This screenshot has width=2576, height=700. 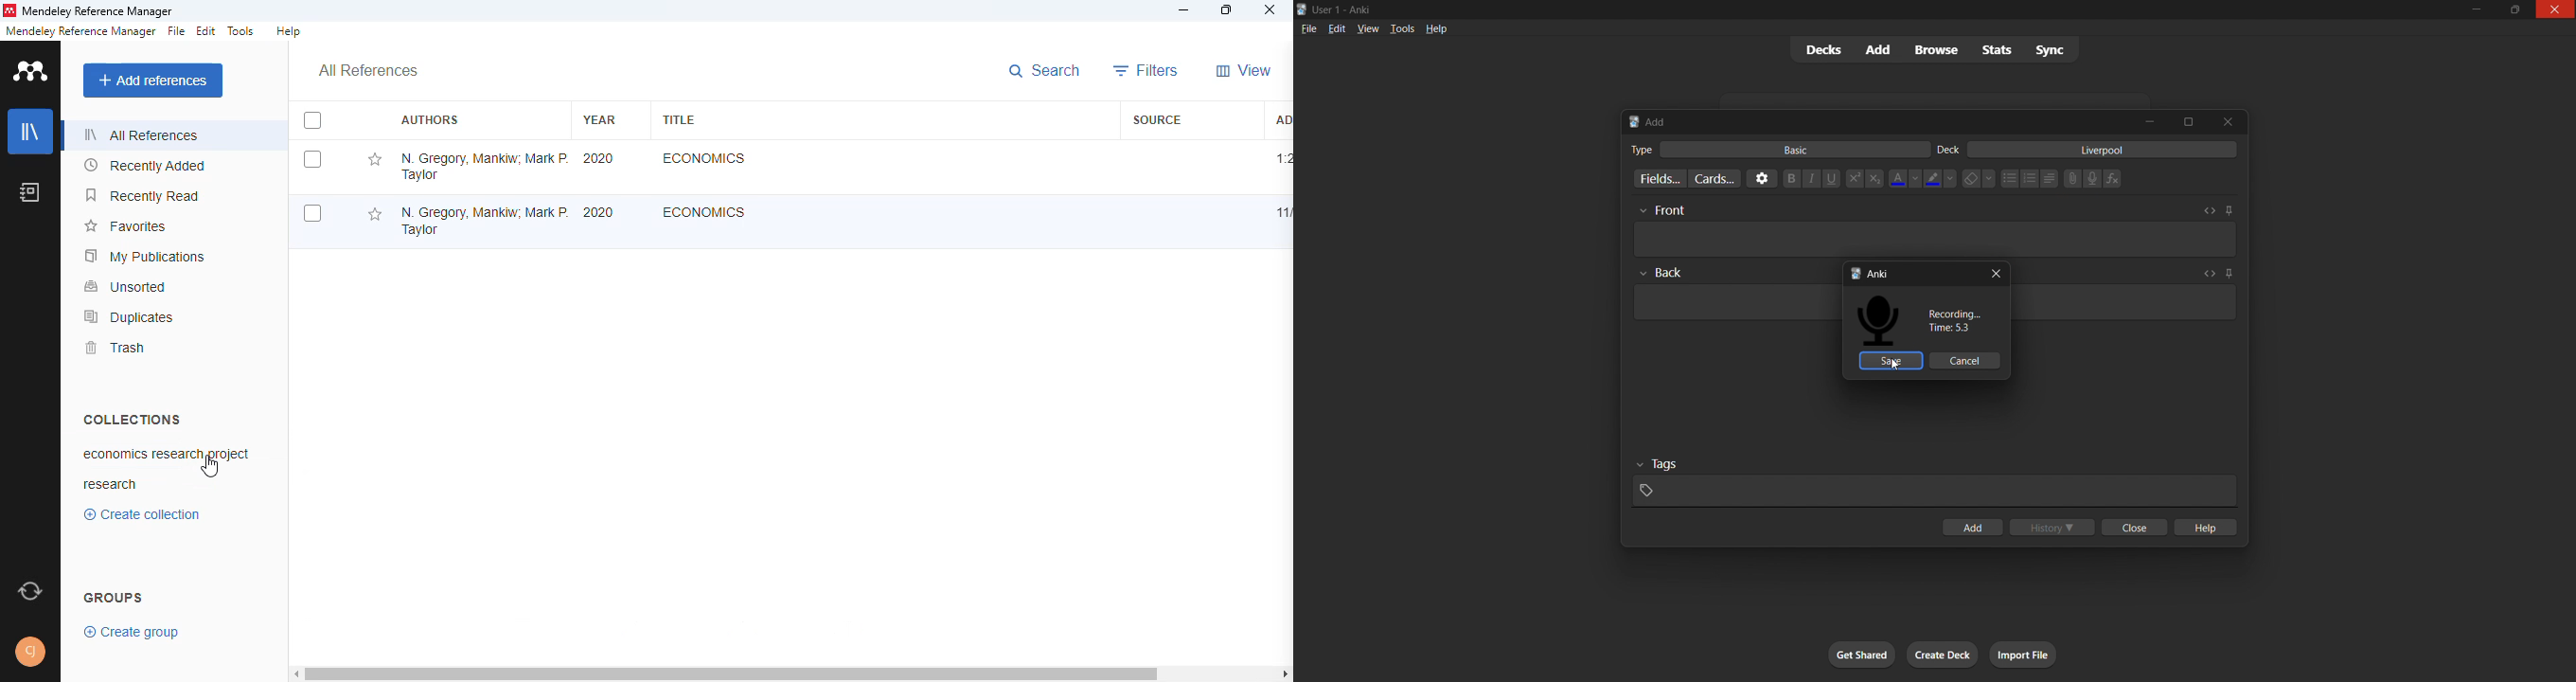 What do you see at coordinates (1875, 179) in the screenshot?
I see `subscript` at bounding box center [1875, 179].